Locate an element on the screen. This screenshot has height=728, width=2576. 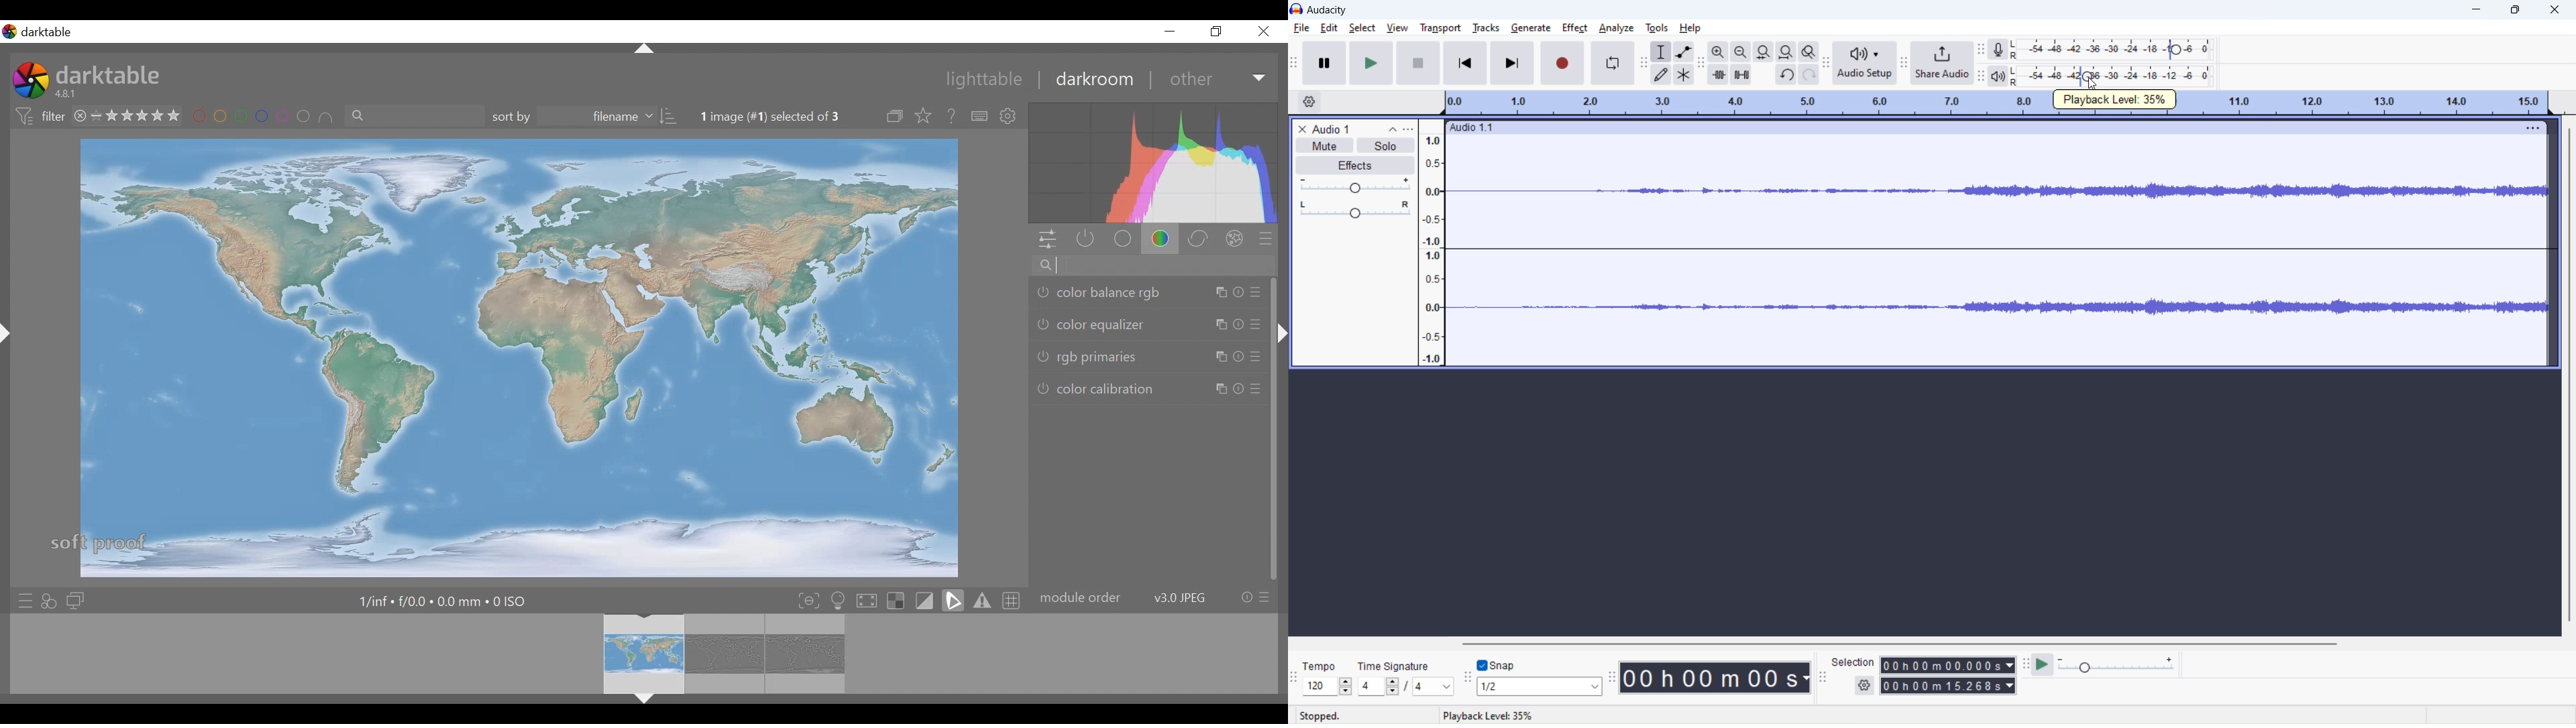
tools is located at coordinates (1657, 27).